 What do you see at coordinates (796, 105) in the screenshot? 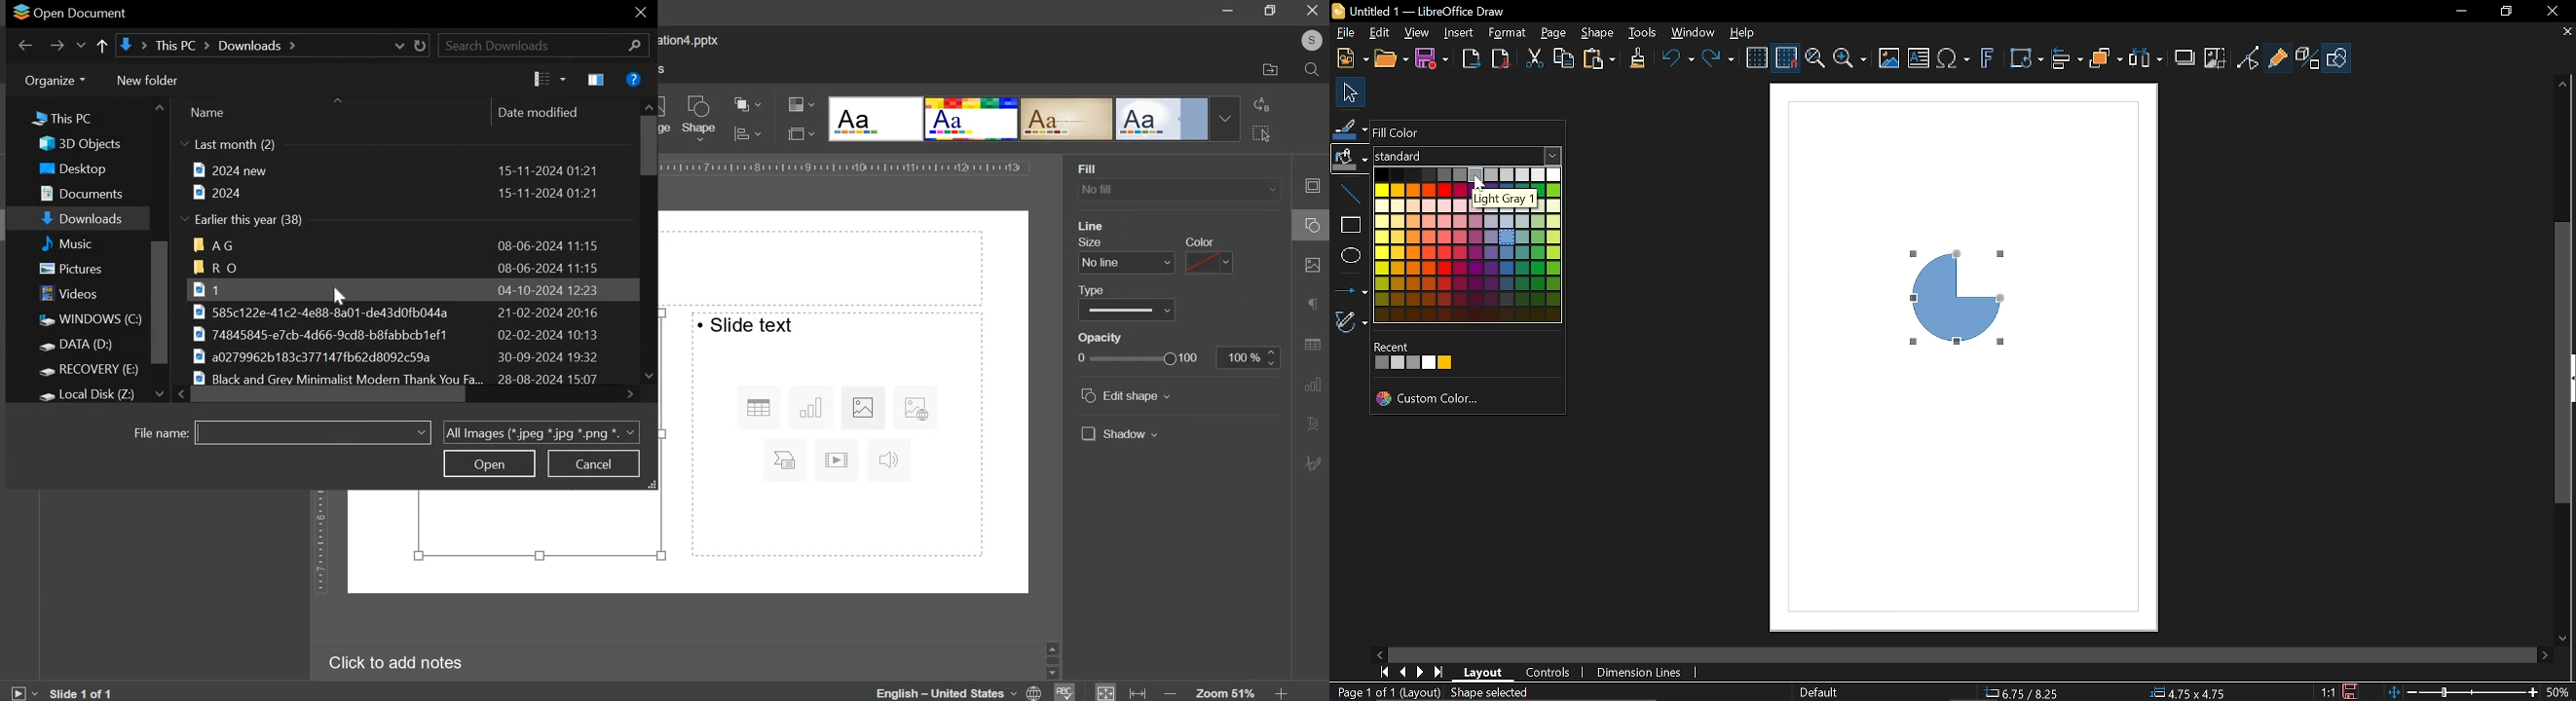
I see `change color theme` at bounding box center [796, 105].